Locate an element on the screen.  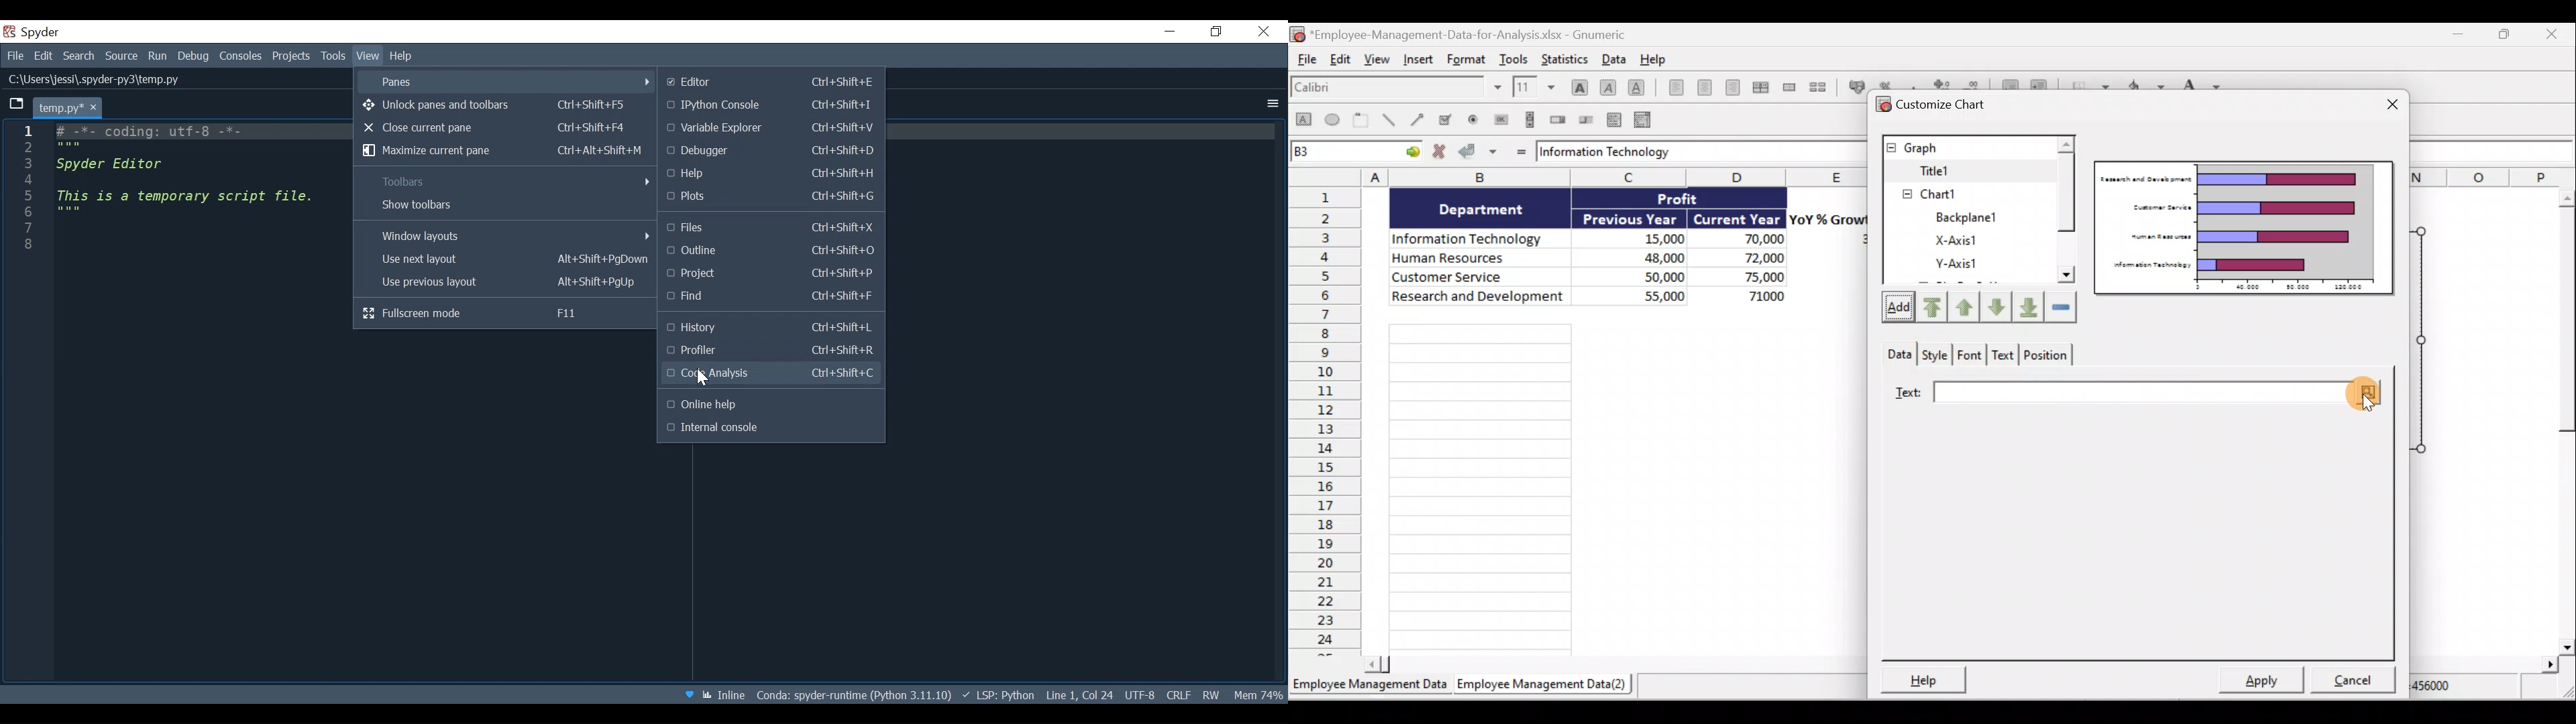
Maximize is located at coordinates (2510, 36).